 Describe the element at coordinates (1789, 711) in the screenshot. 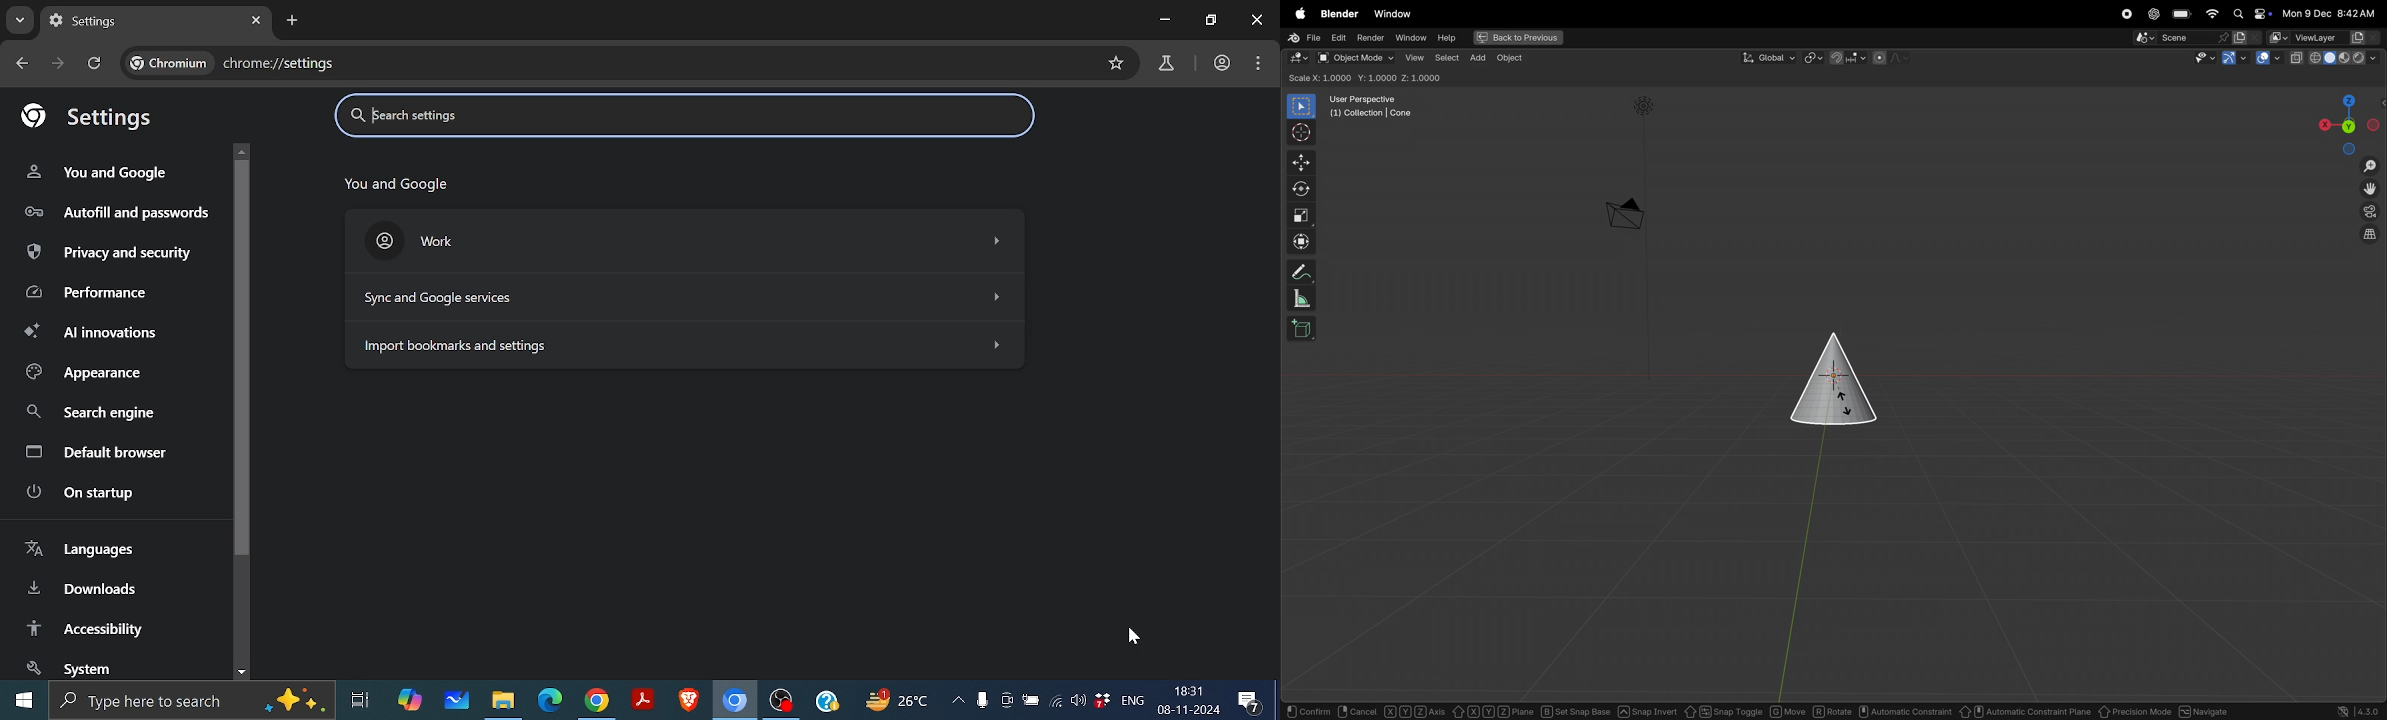

I see `move` at that location.